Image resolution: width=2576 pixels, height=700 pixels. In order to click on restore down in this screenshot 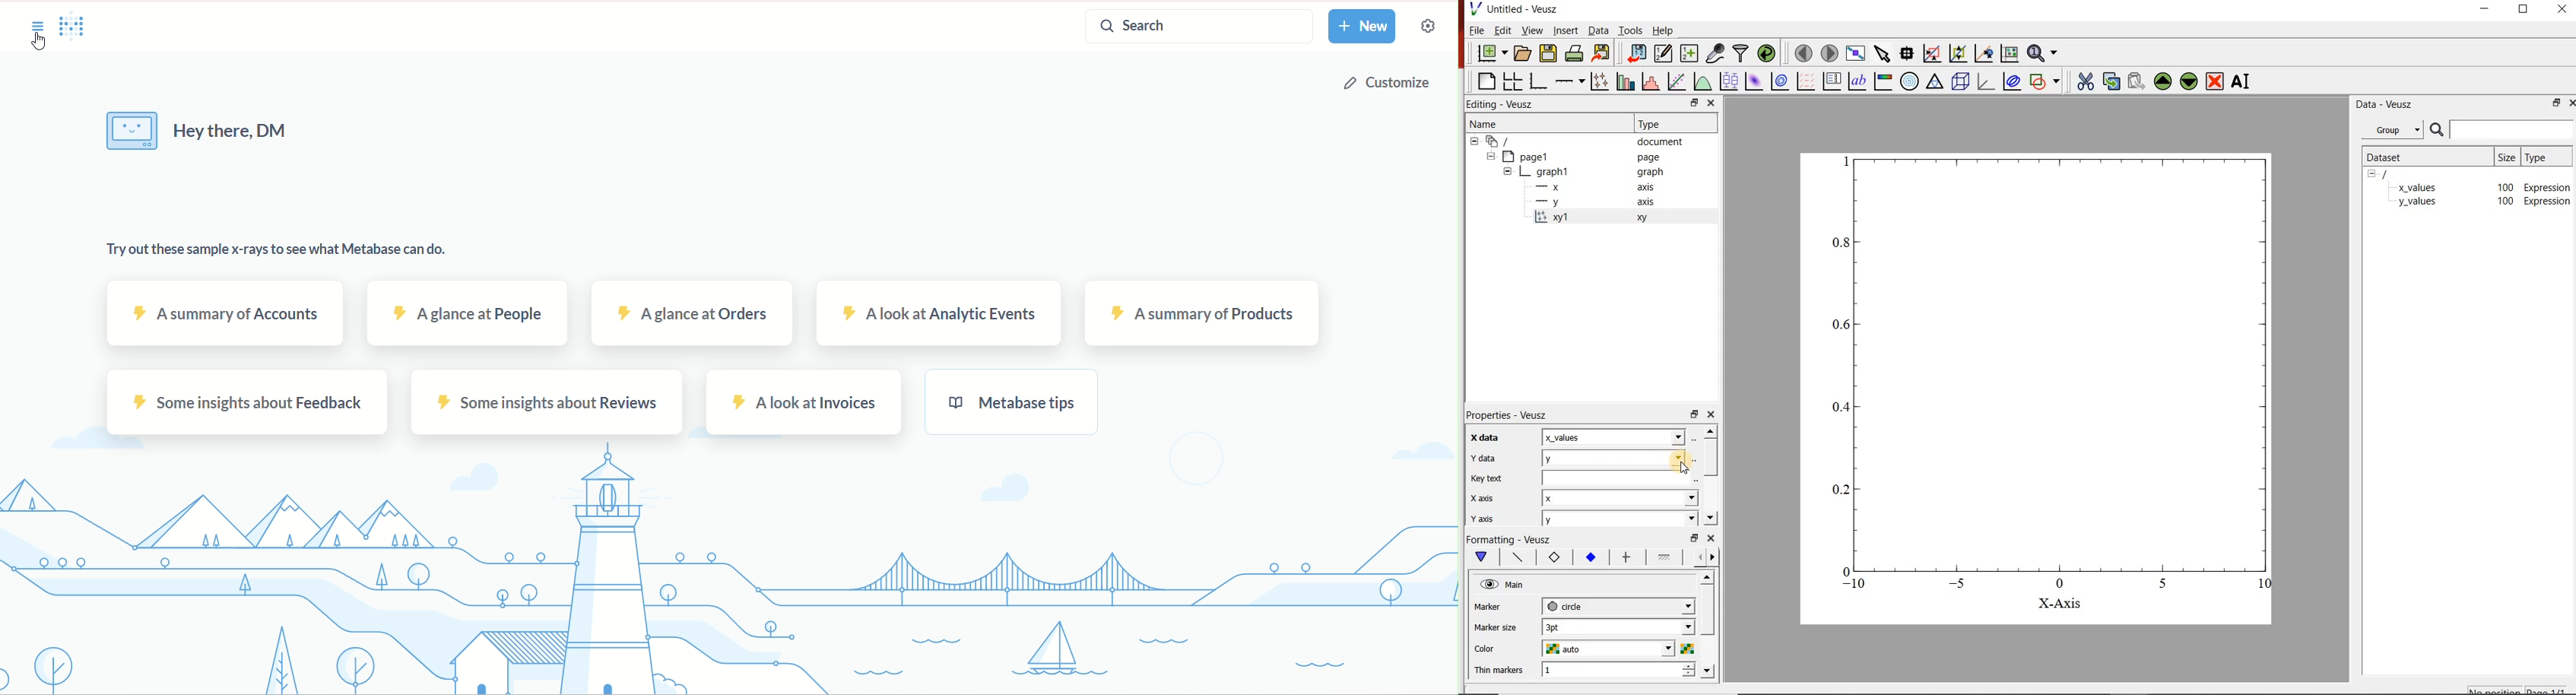, I will do `click(1695, 537)`.